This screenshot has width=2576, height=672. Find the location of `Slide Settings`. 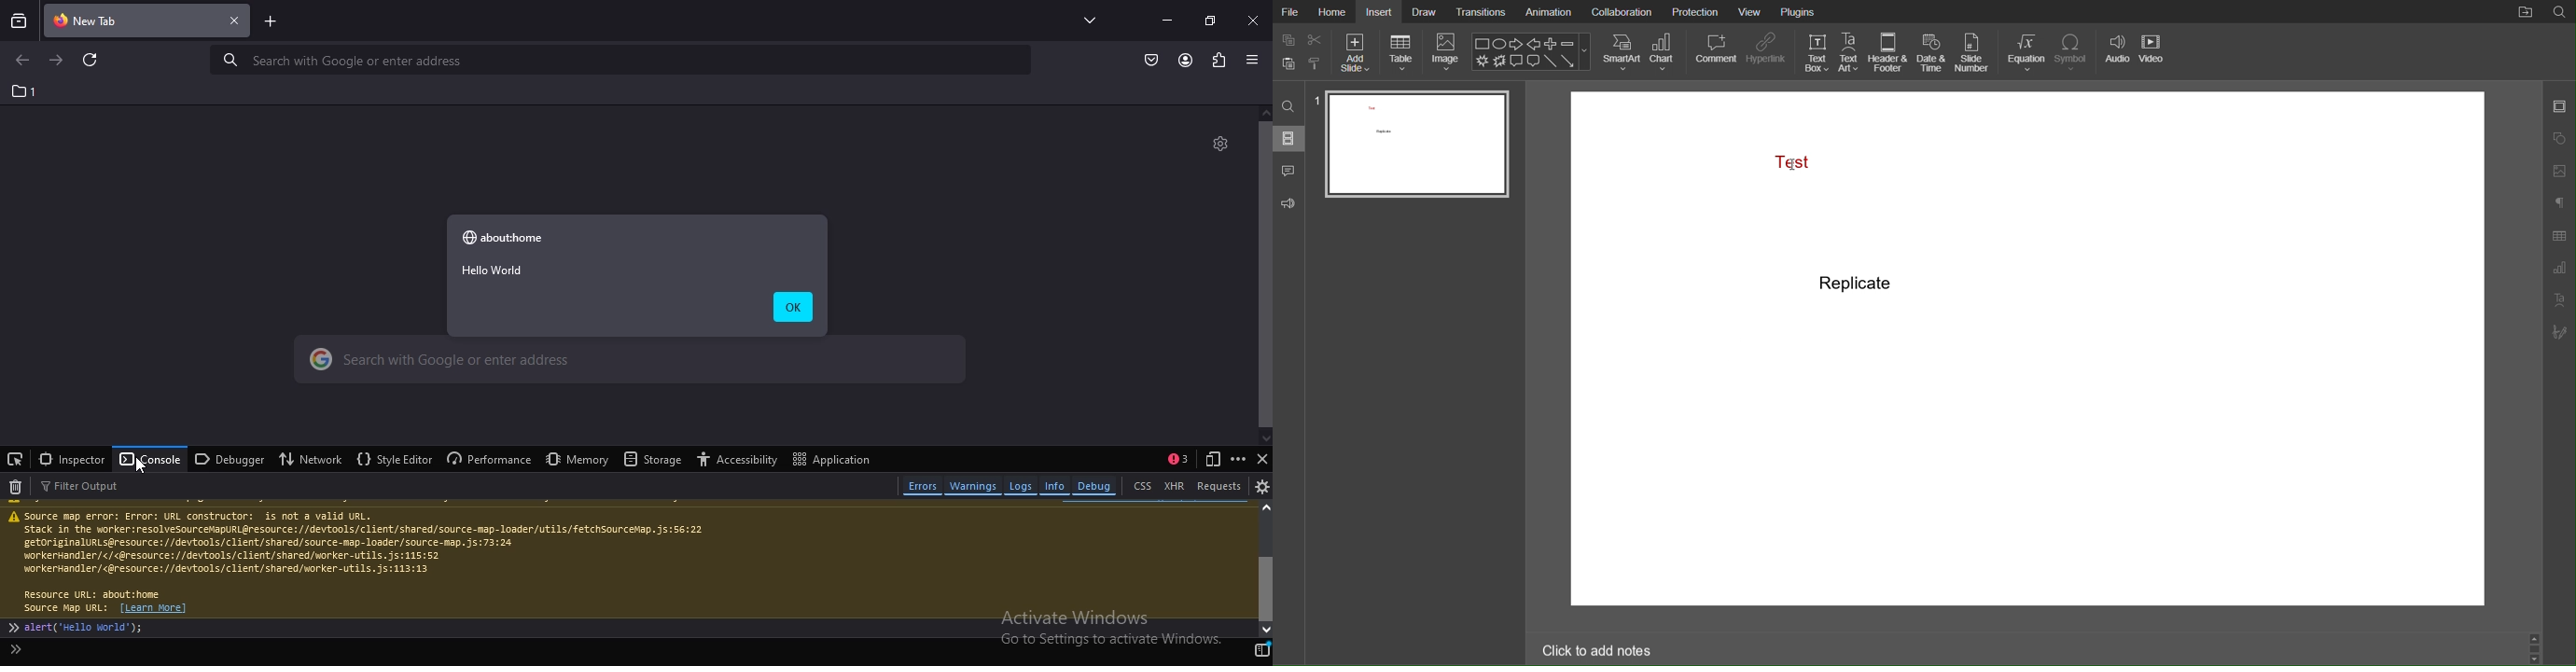

Slide Settings is located at coordinates (2560, 105).